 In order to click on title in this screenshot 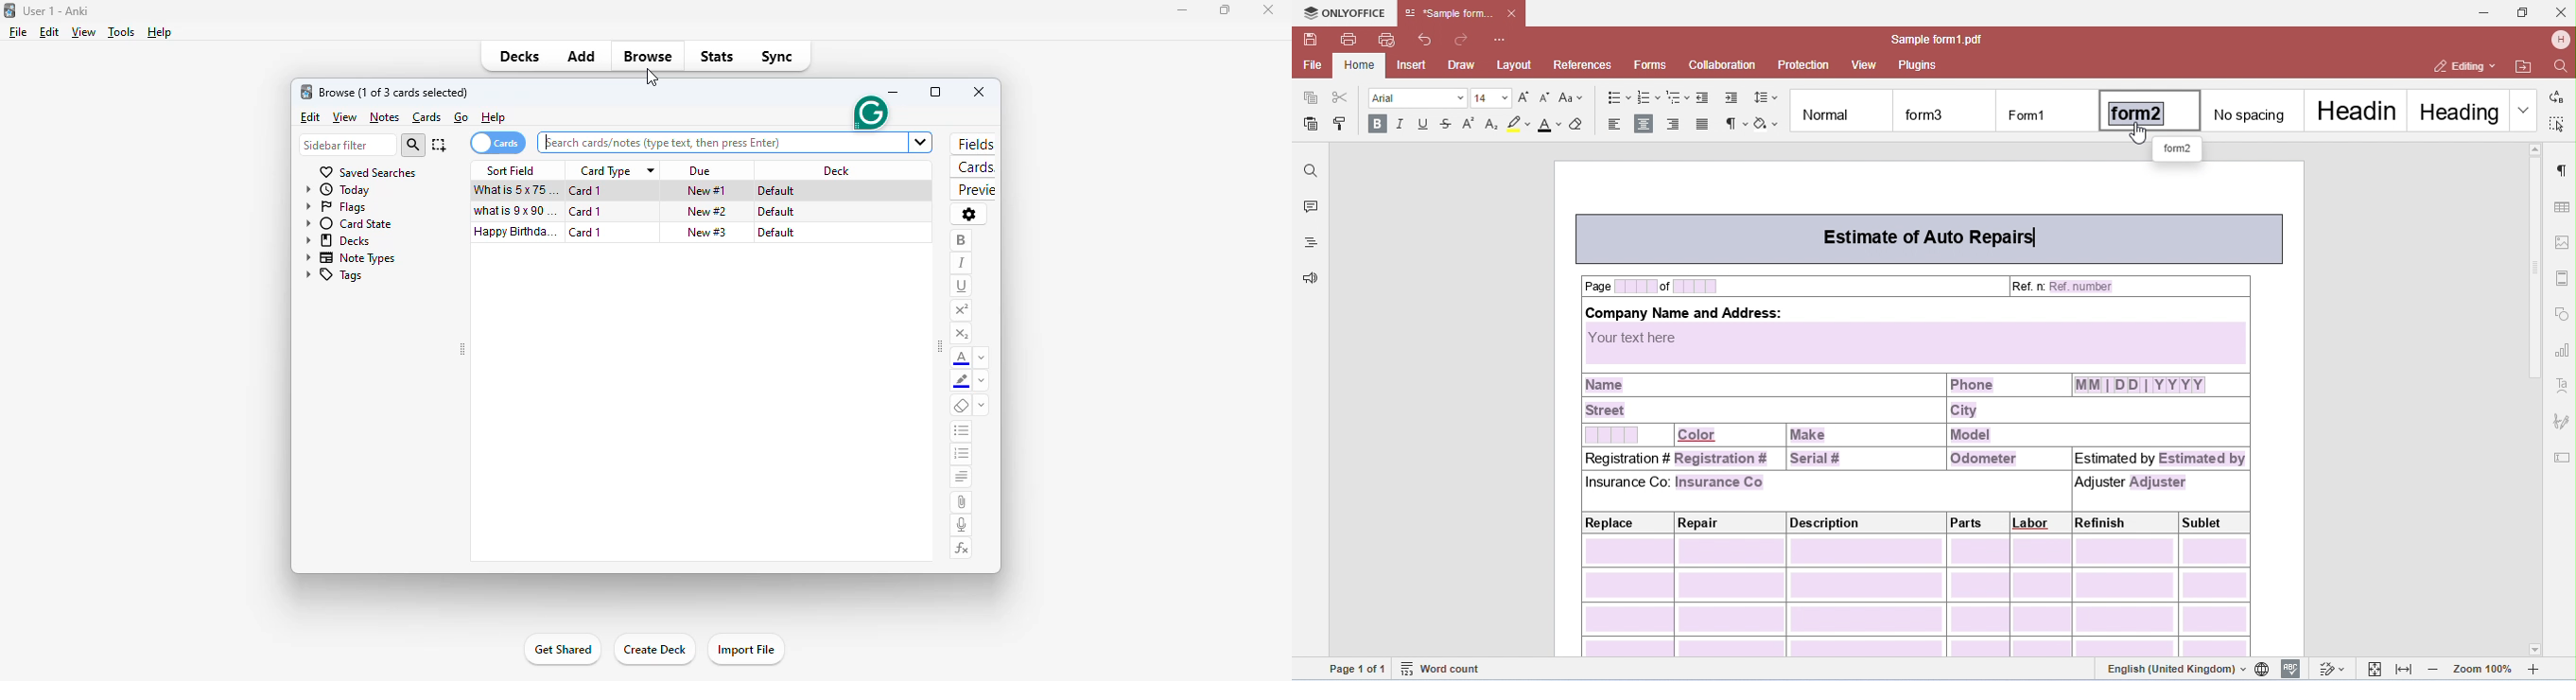, I will do `click(58, 10)`.